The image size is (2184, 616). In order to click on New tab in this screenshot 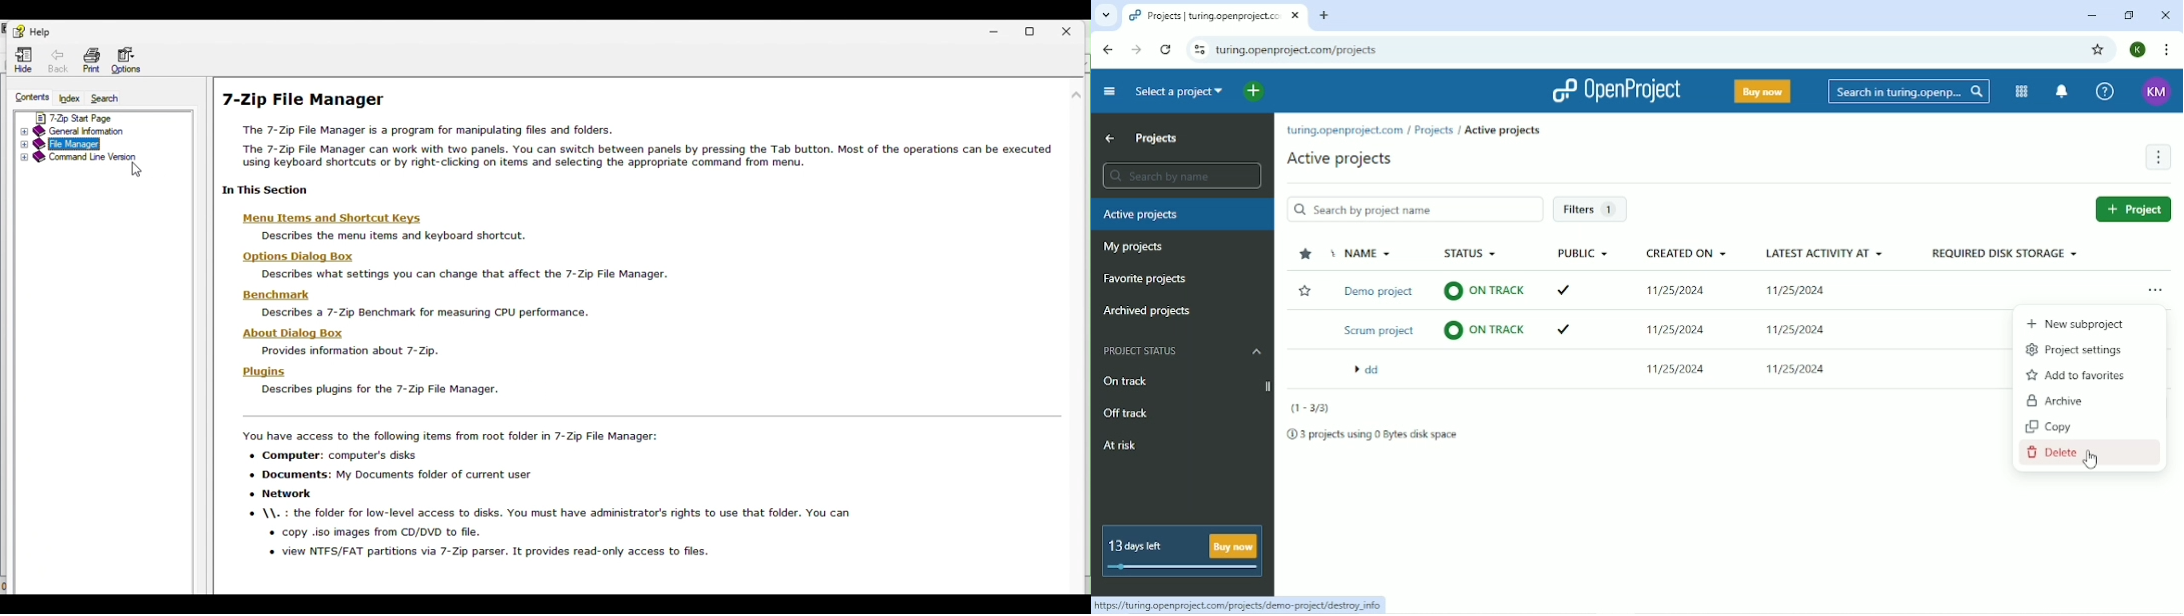, I will do `click(1326, 16)`.